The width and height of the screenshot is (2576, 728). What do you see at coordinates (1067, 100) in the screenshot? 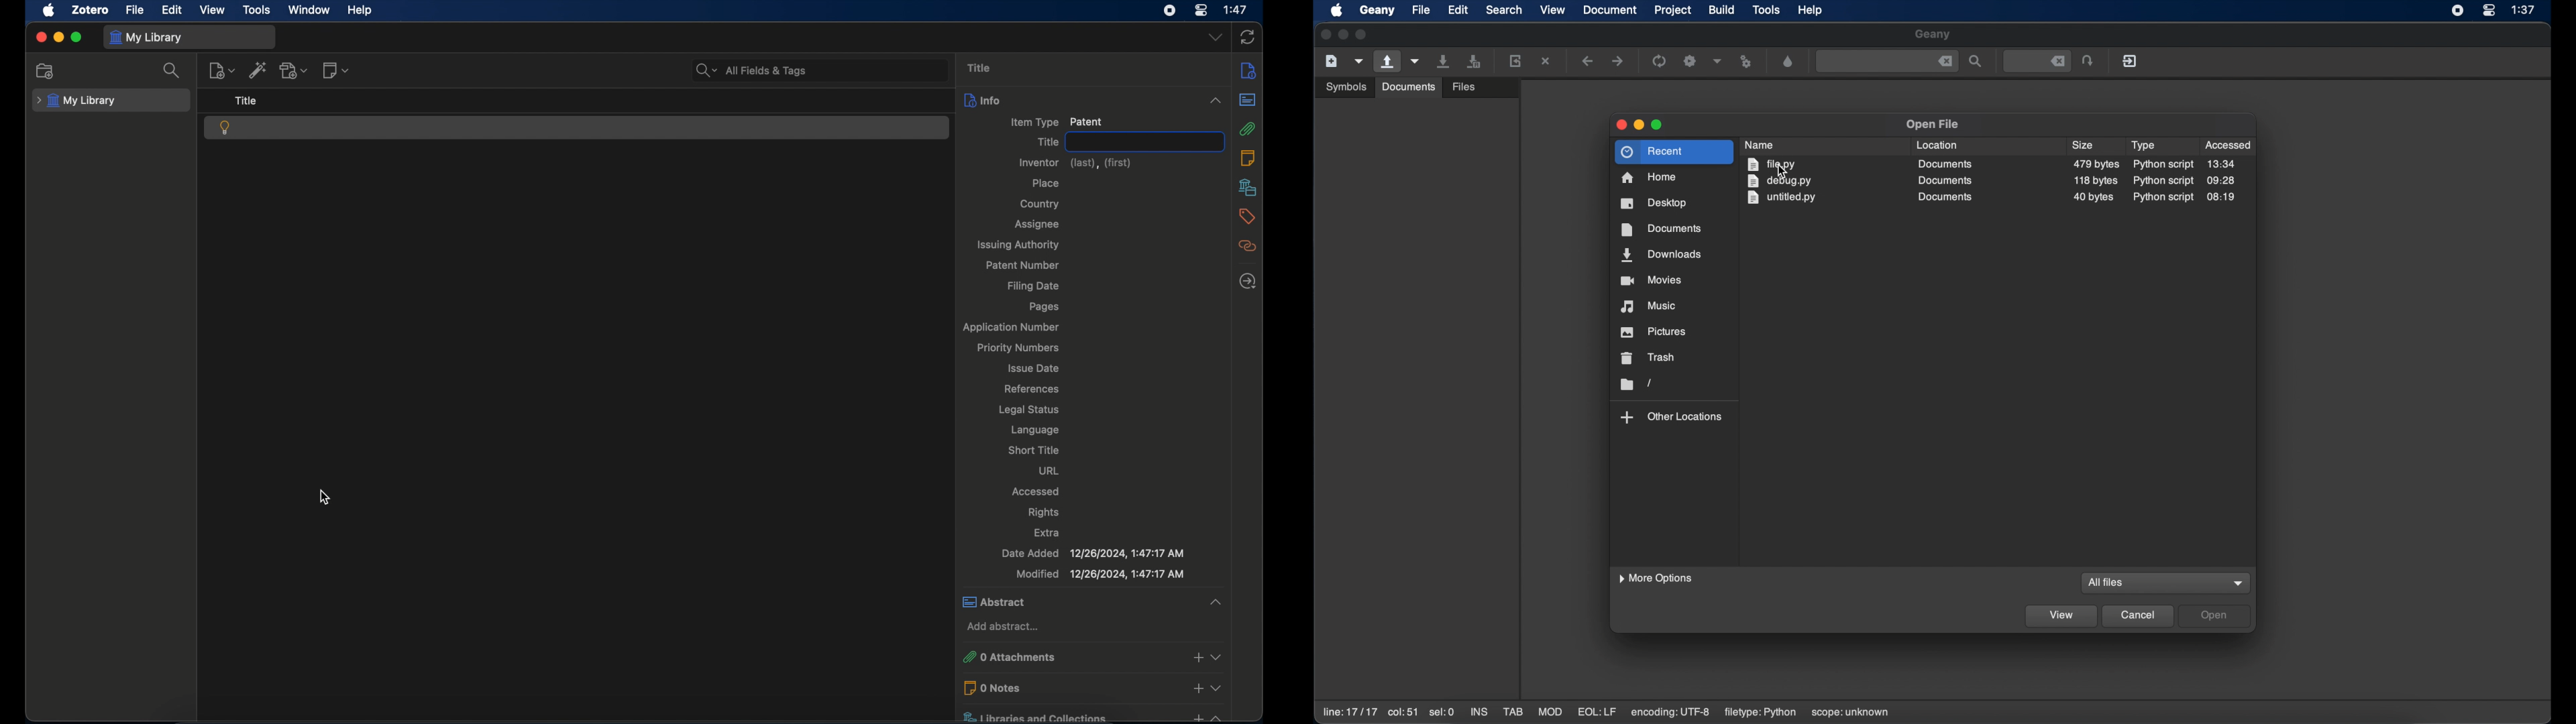
I see `info` at bounding box center [1067, 100].